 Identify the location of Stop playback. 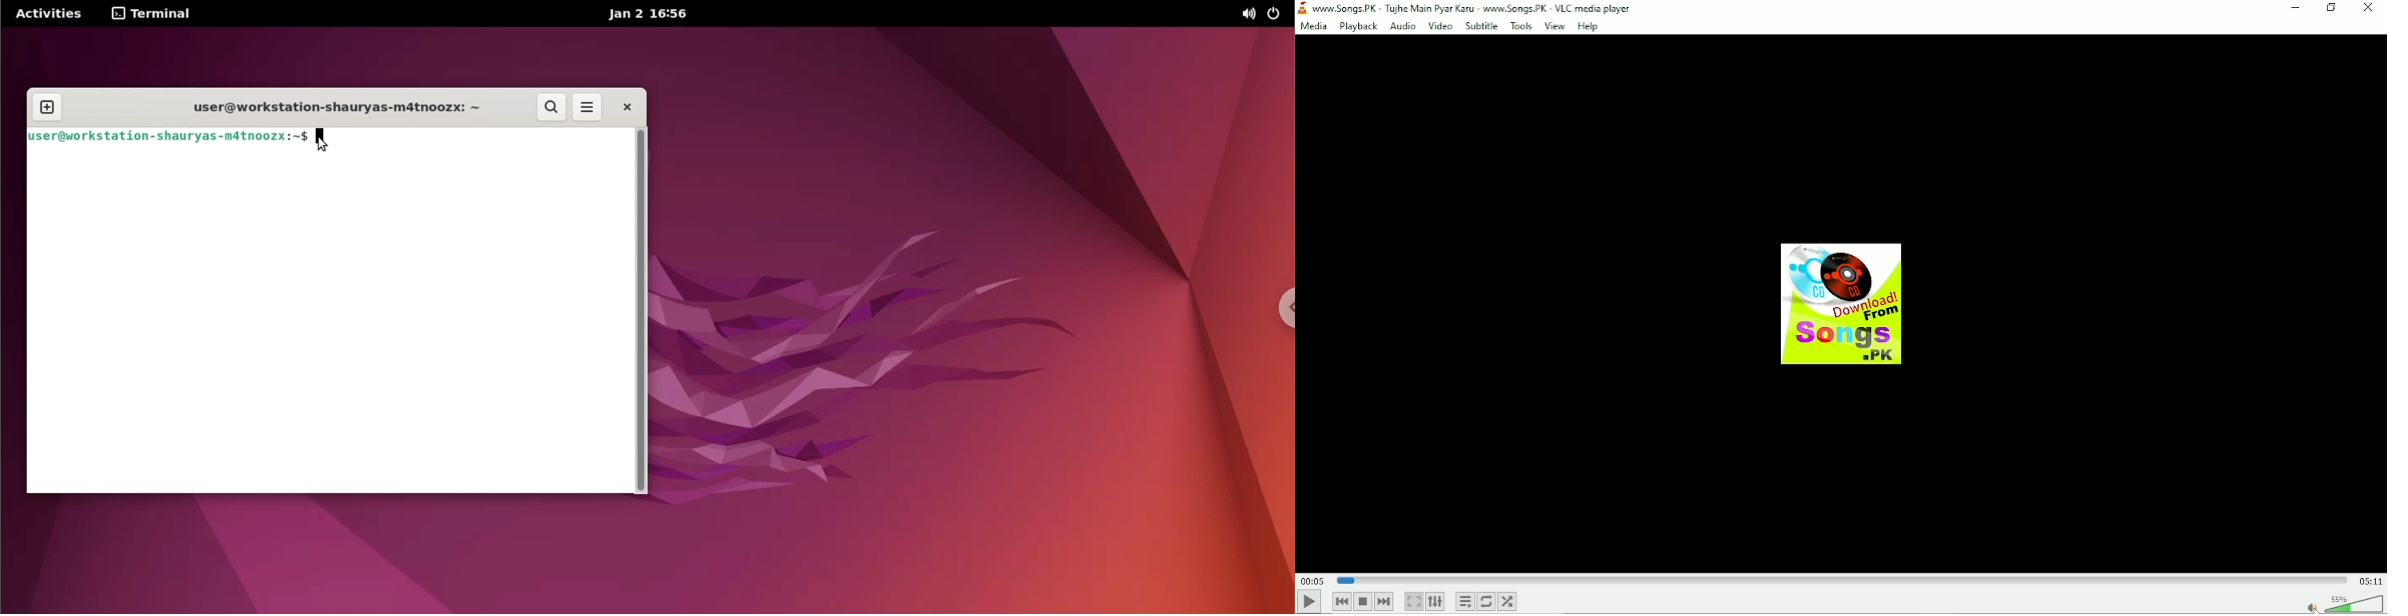
(1363, 602).